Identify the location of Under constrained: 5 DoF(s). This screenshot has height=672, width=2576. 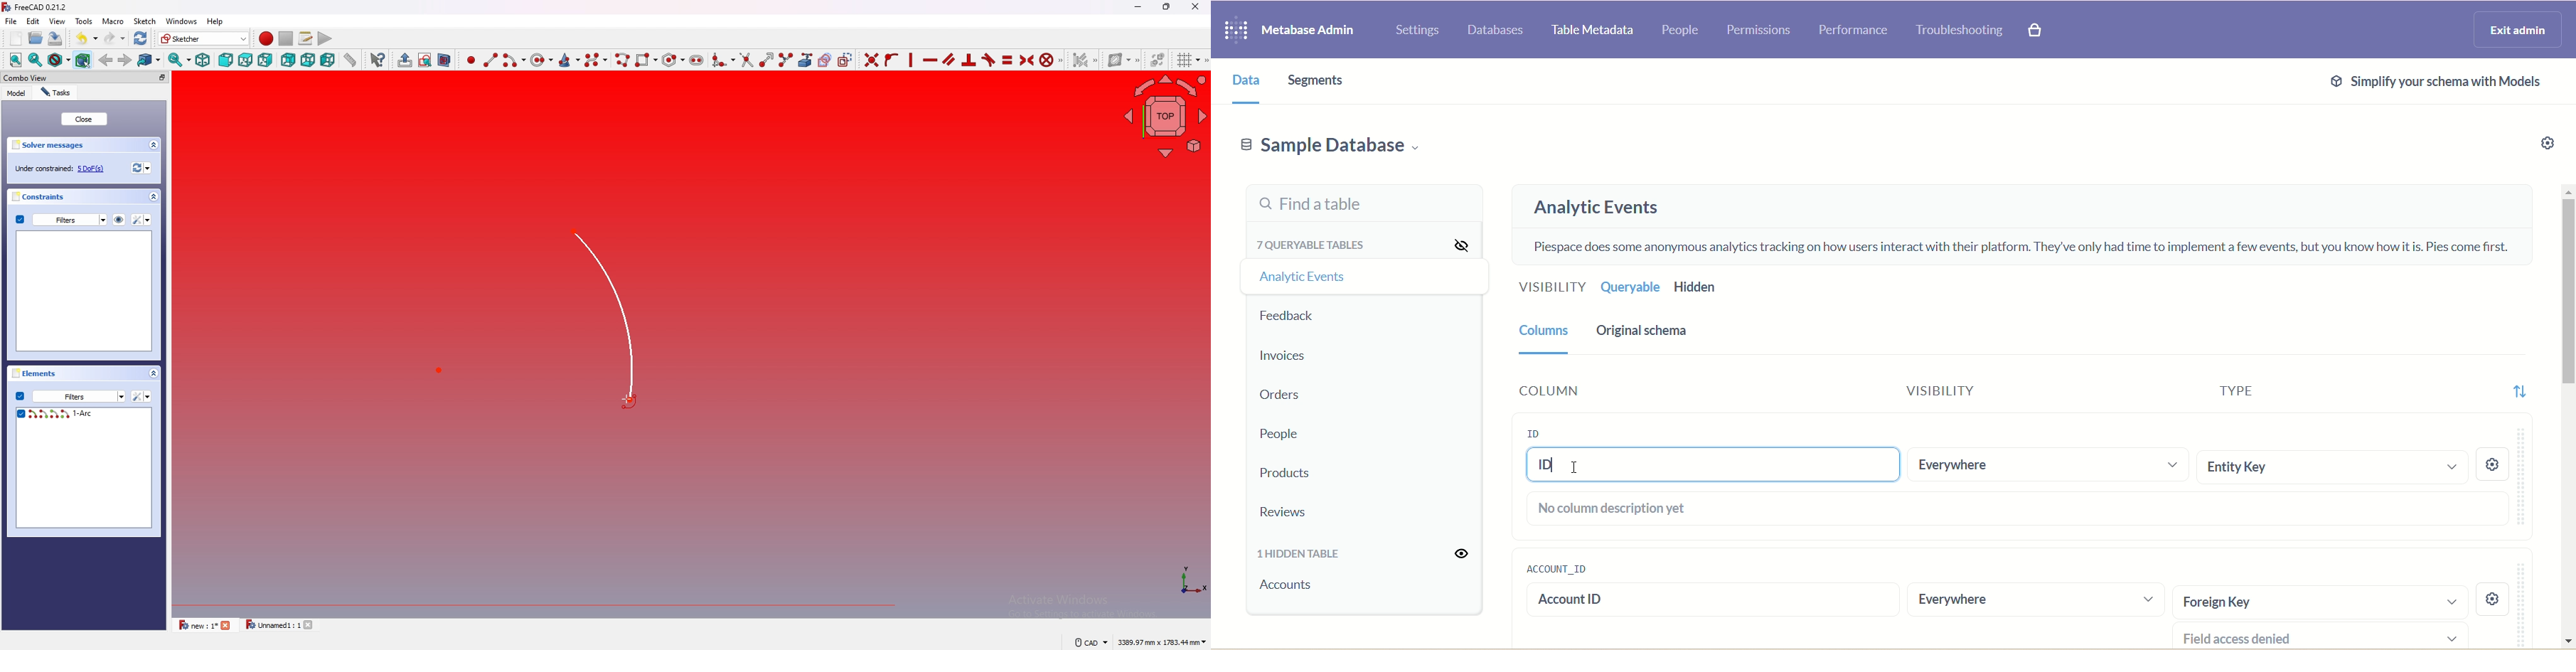
(61, 168).